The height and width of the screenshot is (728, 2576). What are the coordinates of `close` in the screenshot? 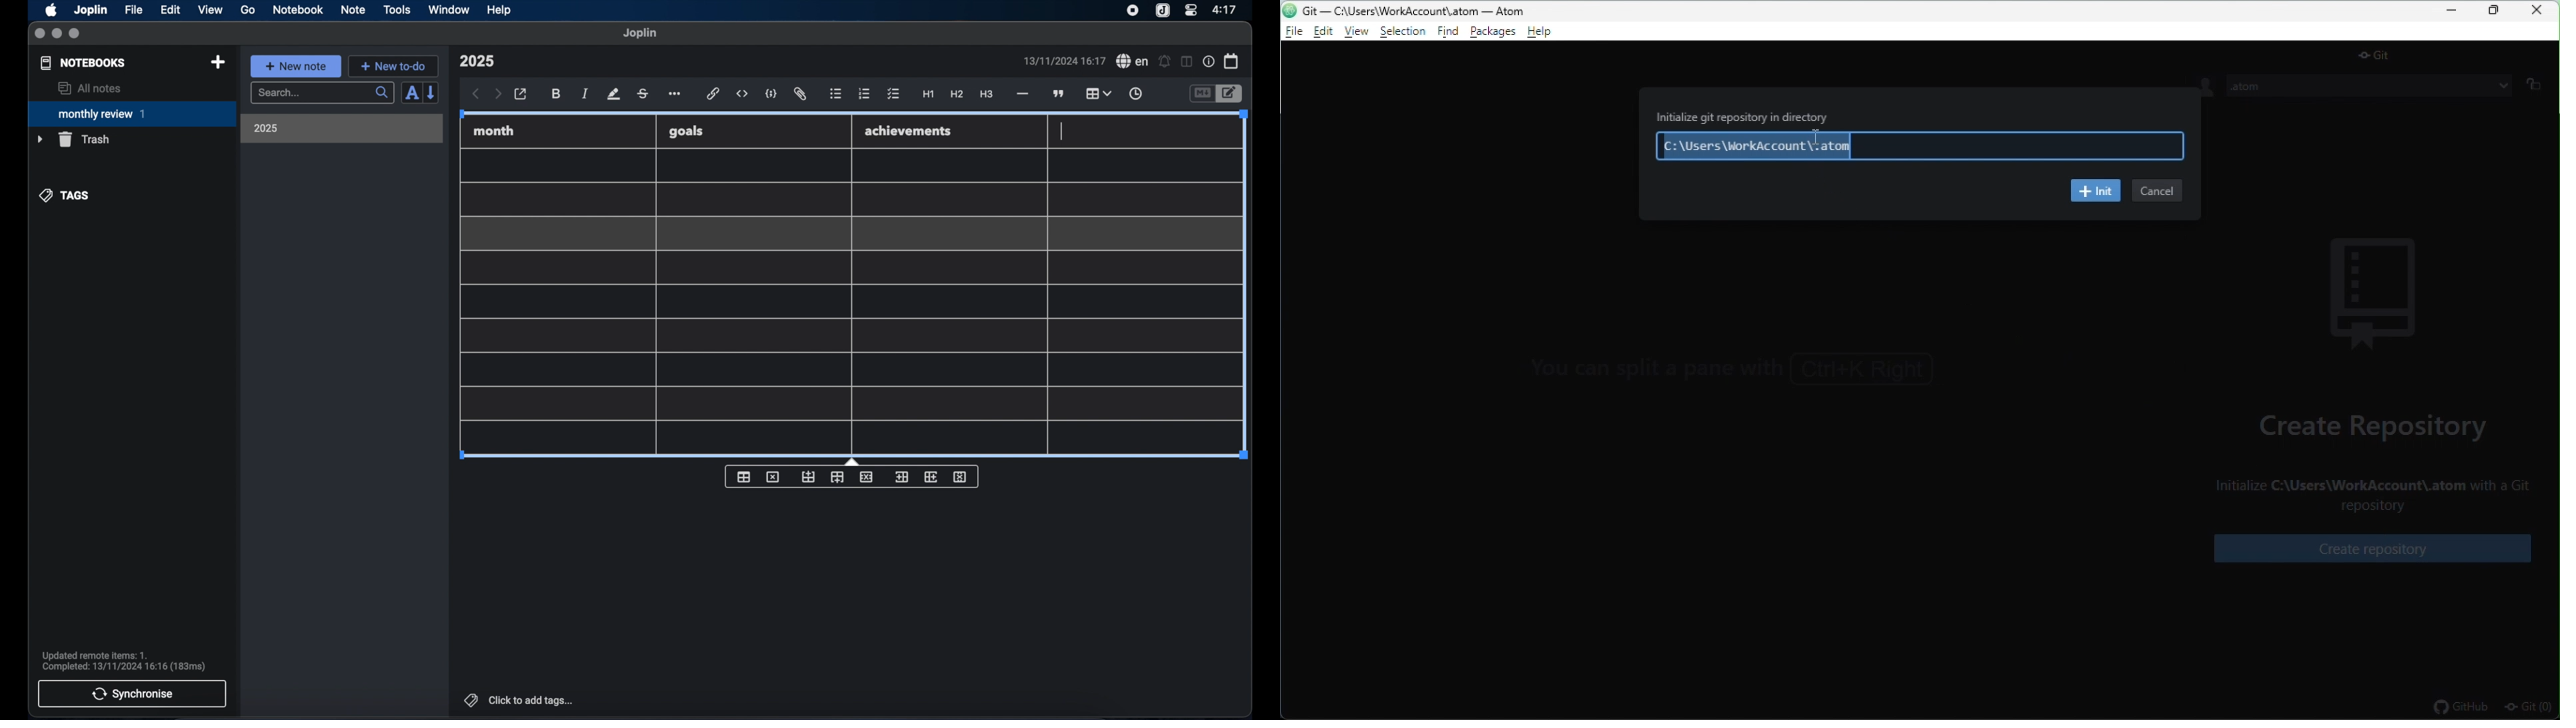 It's located at (2540, 11).